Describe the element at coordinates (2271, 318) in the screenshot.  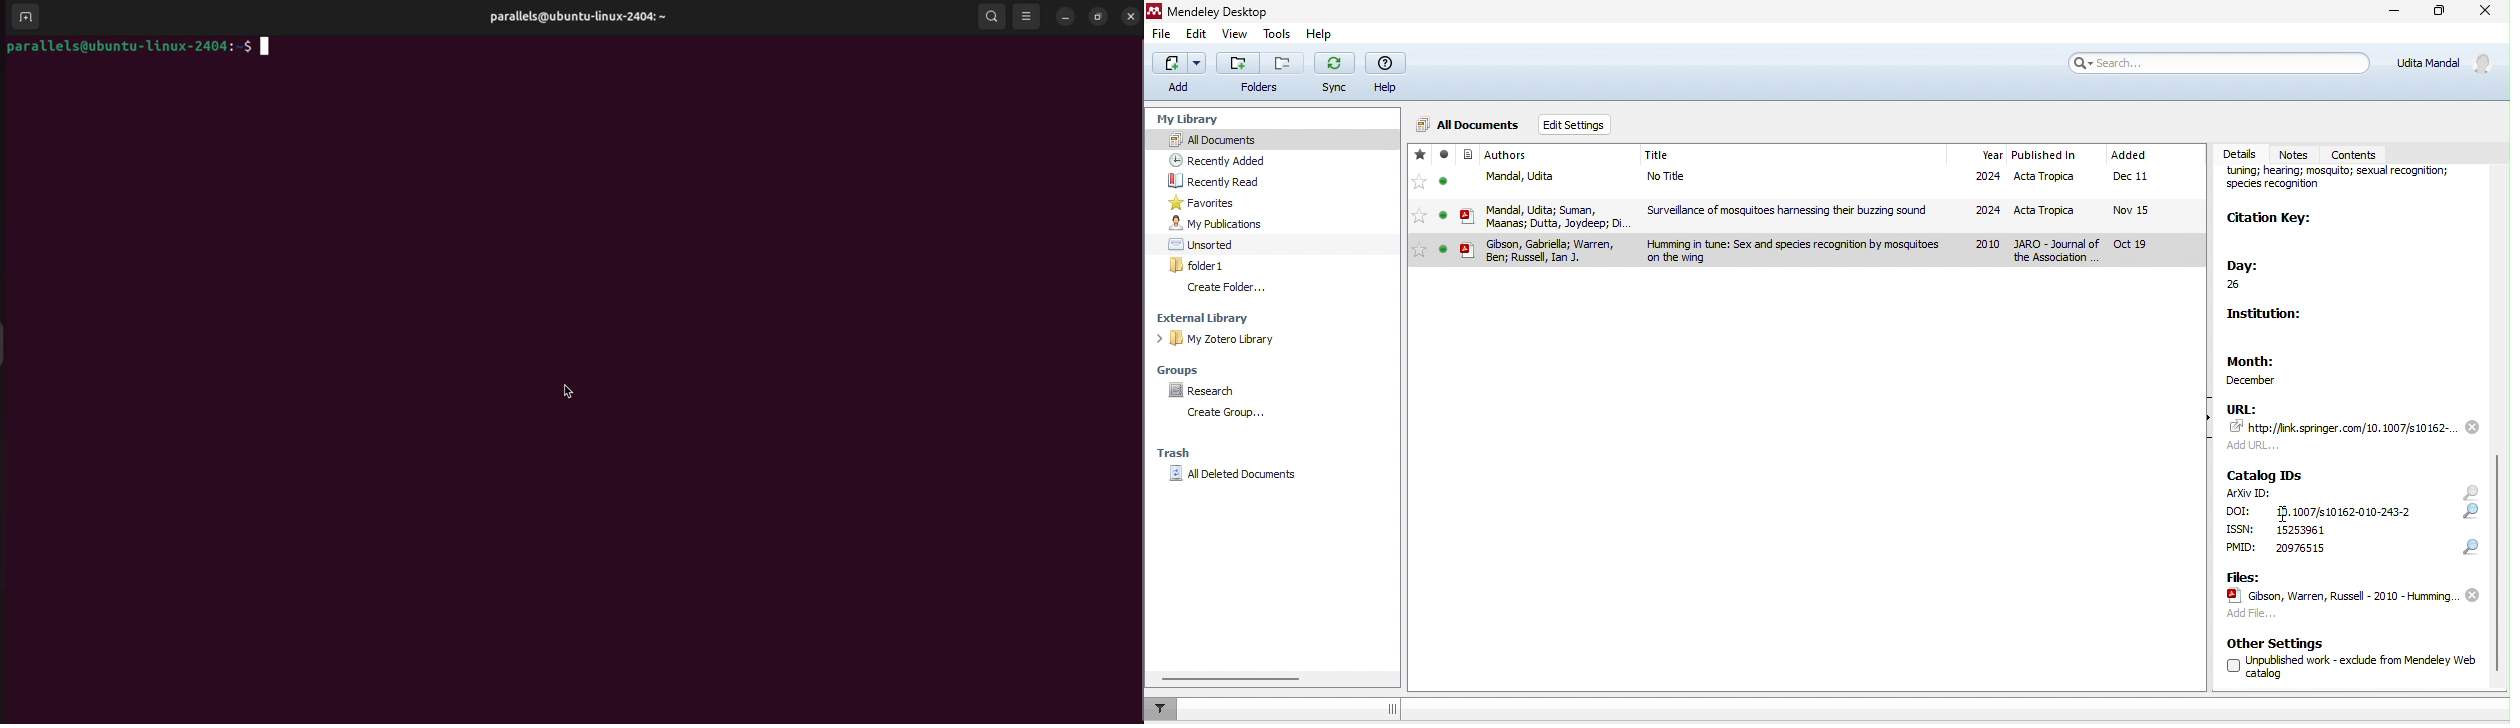
I see `institution` at that location.